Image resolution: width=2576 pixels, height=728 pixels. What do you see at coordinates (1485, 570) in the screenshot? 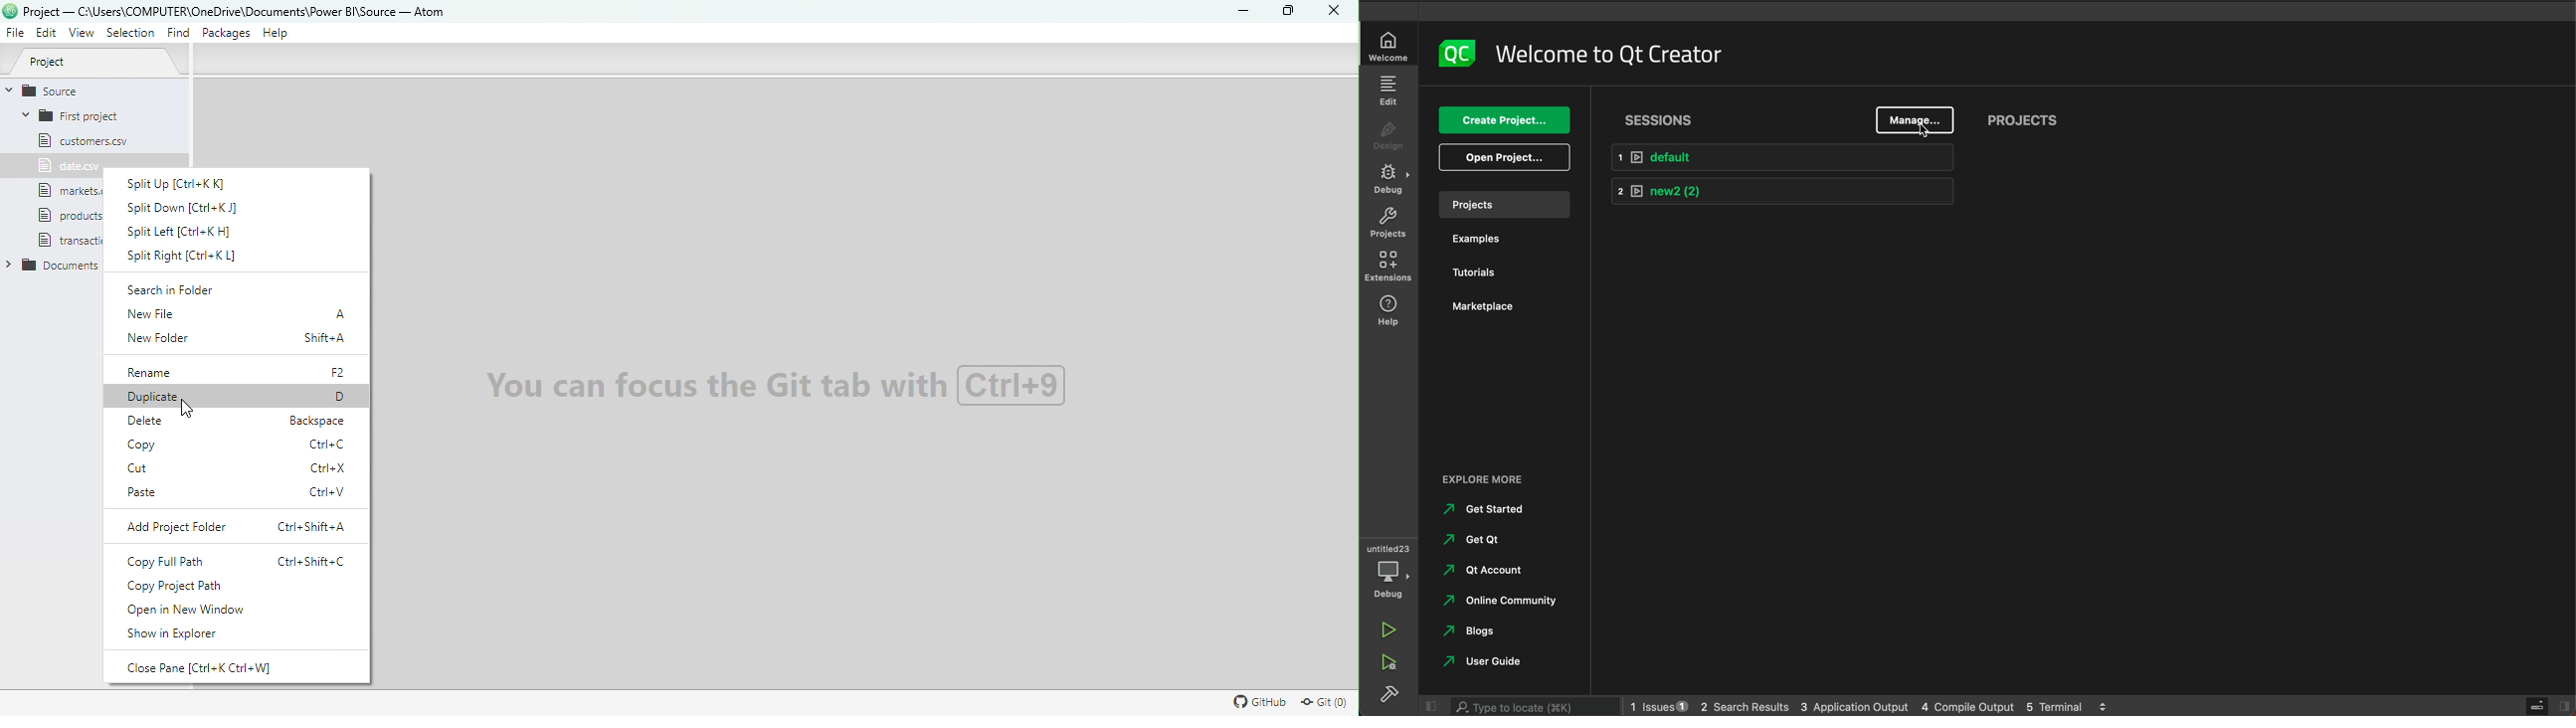
I see `qt account` at bounding box center [1485, 570].